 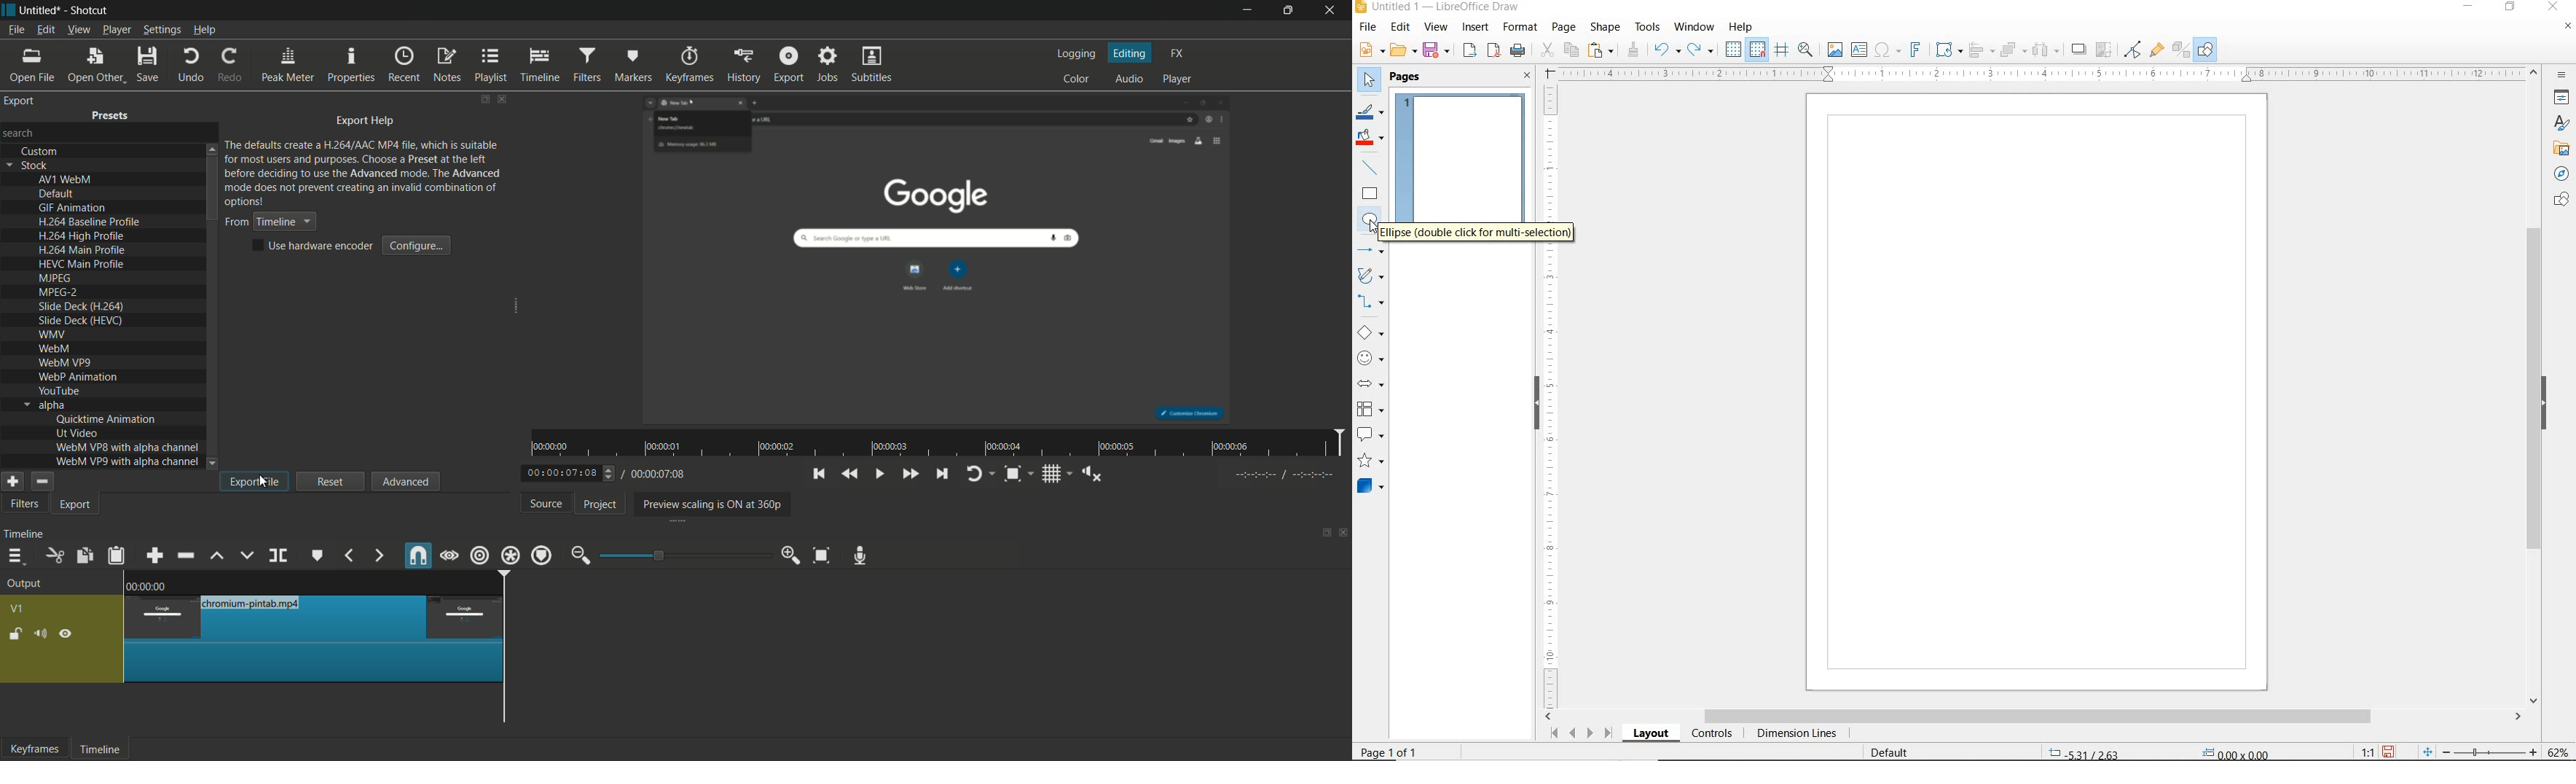 I want to click on stock, so click(x=32, y=166).